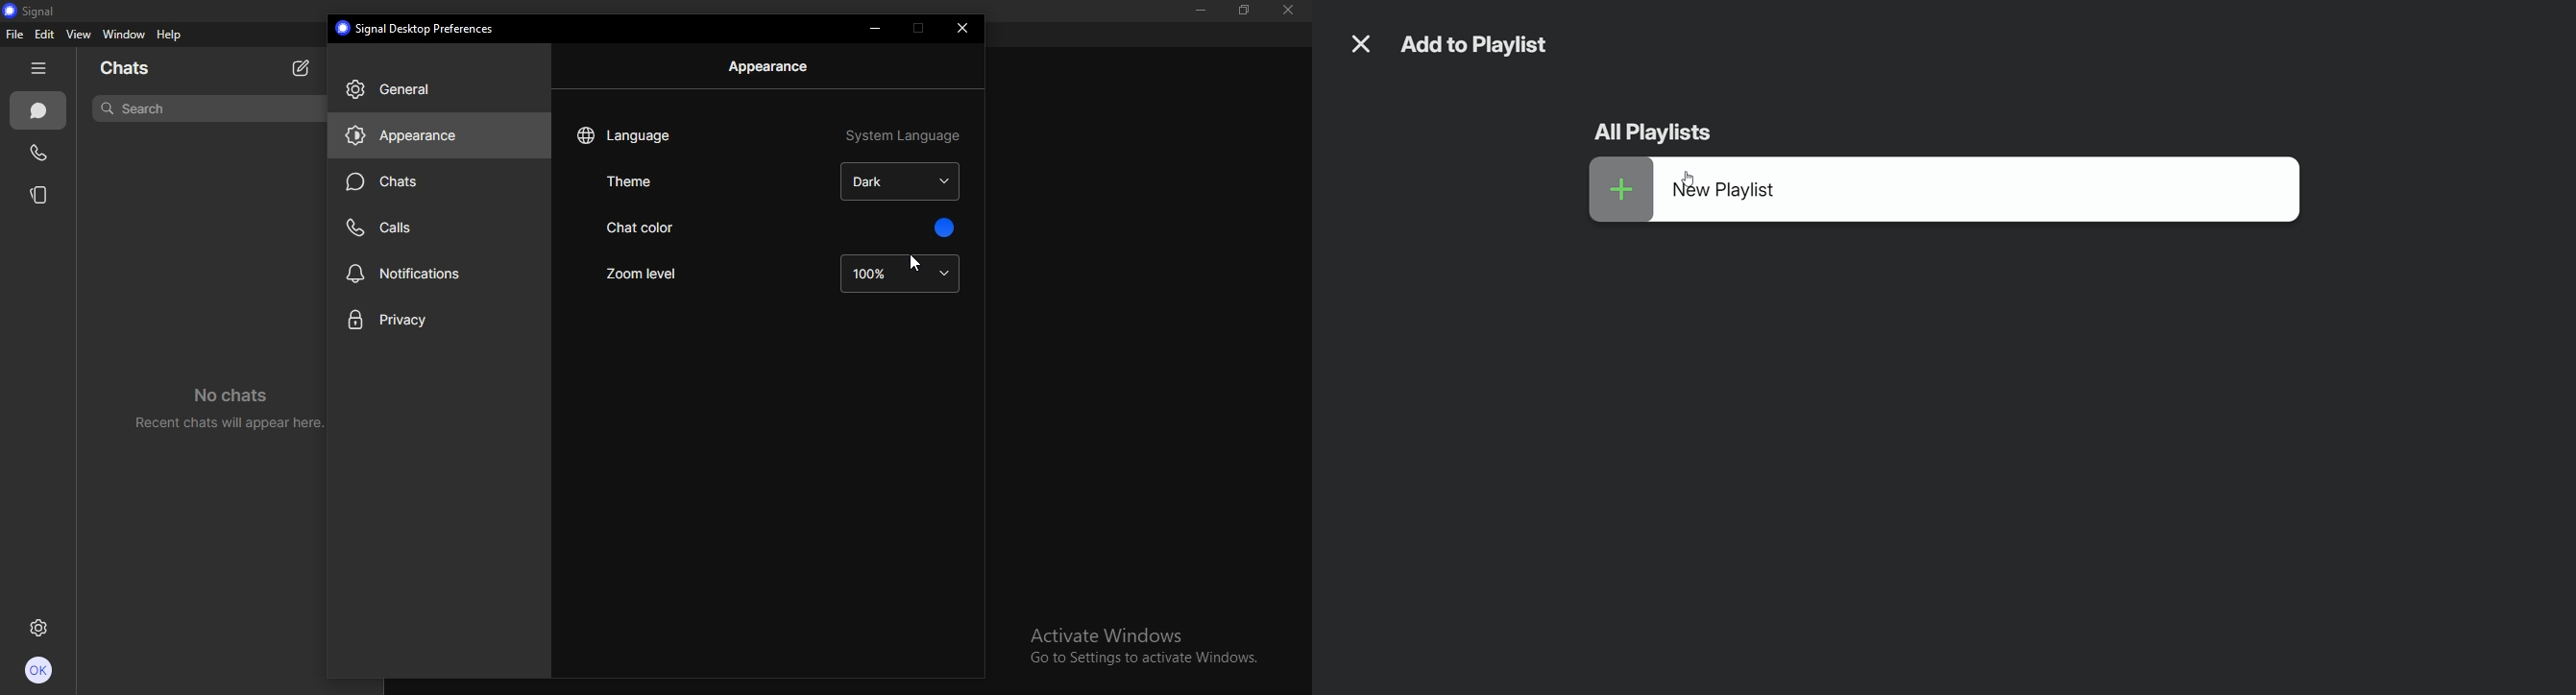  Describe the element at coordinates (132, 69) in the screenshot. I see `chats` at that location.